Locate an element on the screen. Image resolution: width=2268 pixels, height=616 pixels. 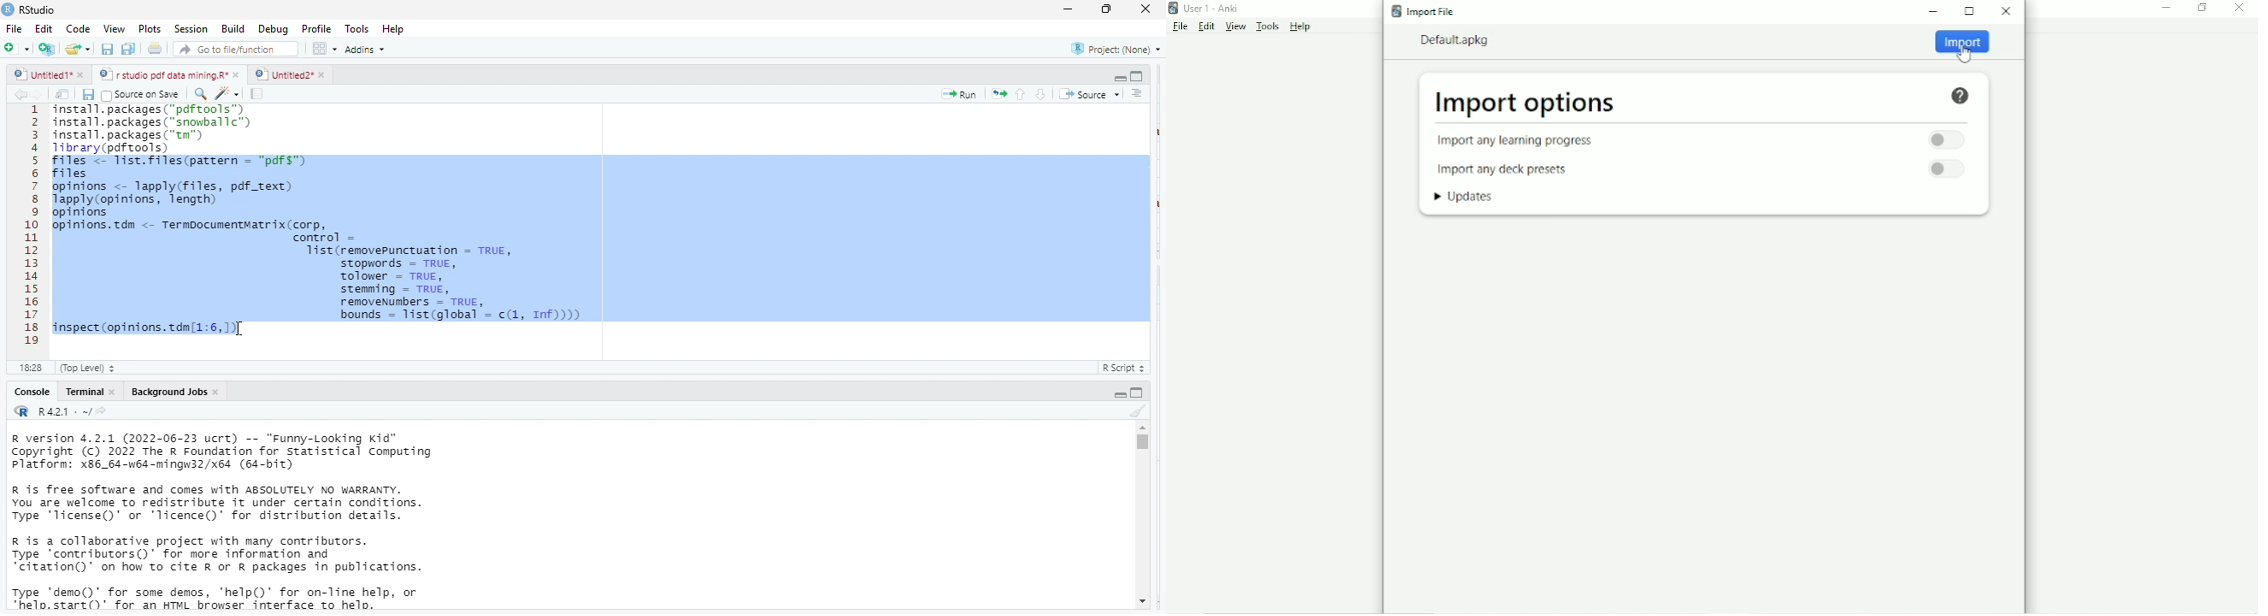
clear console is located at coordinates (1137, 409).